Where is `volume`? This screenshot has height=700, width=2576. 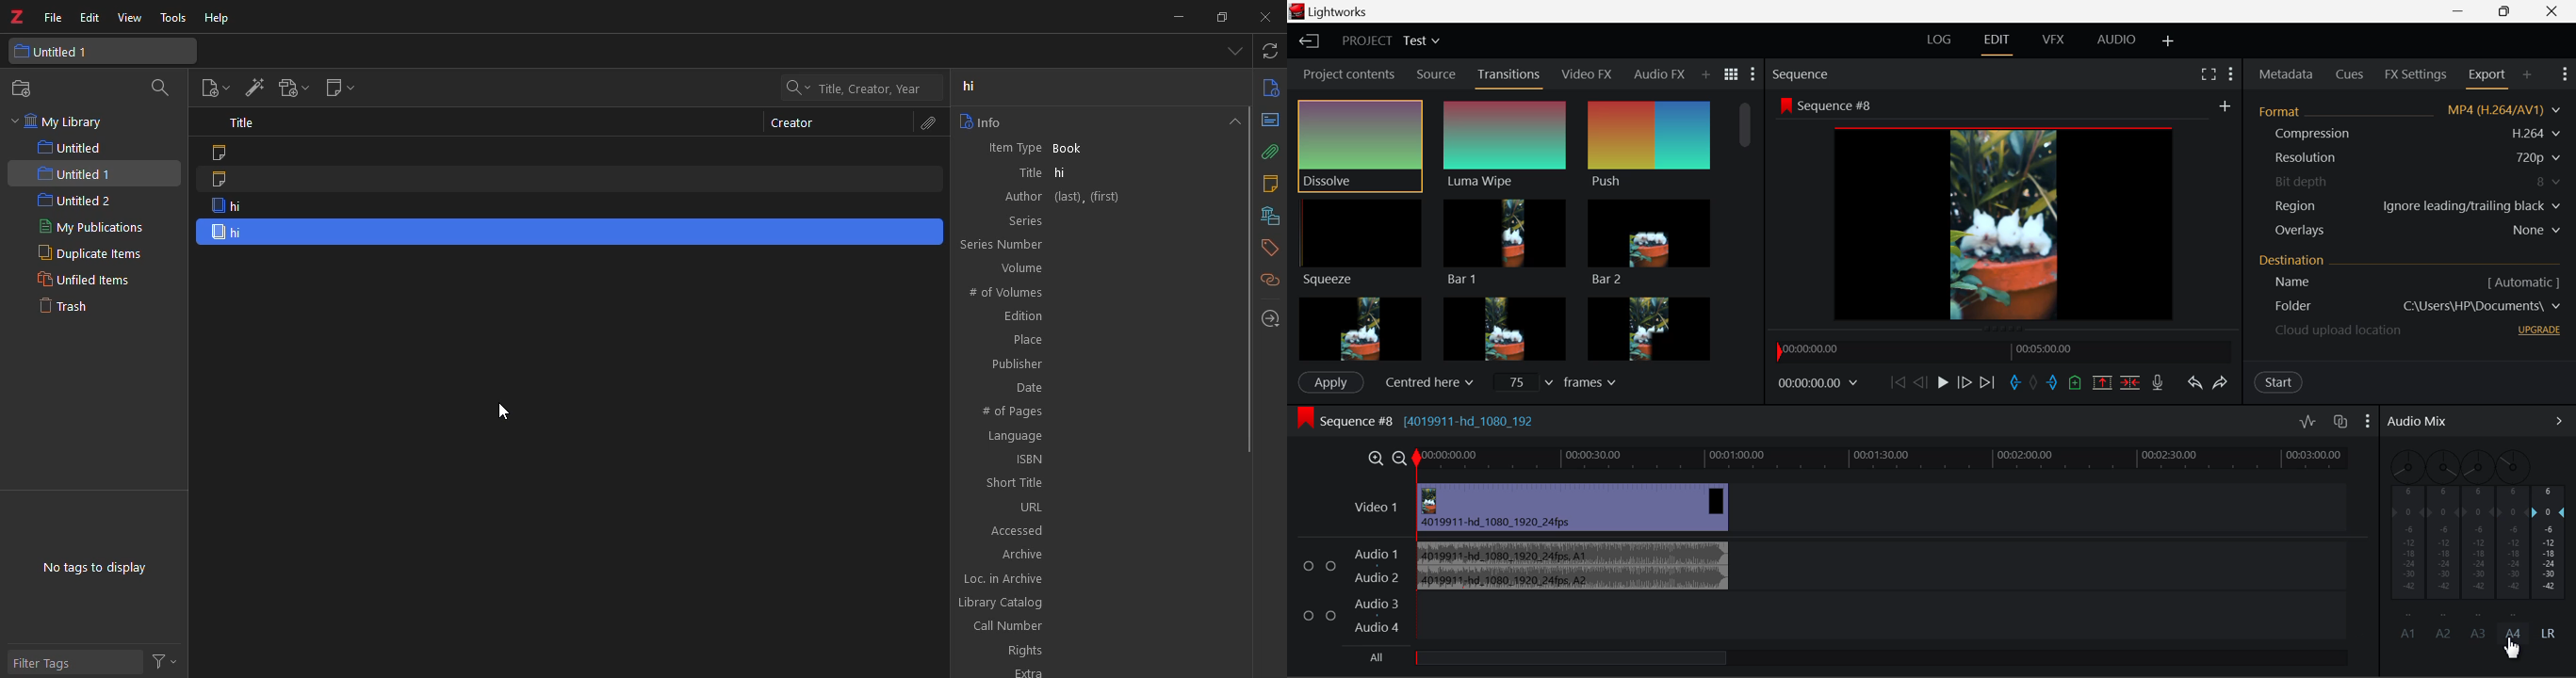
volume is located at coordinates (1026, 269).